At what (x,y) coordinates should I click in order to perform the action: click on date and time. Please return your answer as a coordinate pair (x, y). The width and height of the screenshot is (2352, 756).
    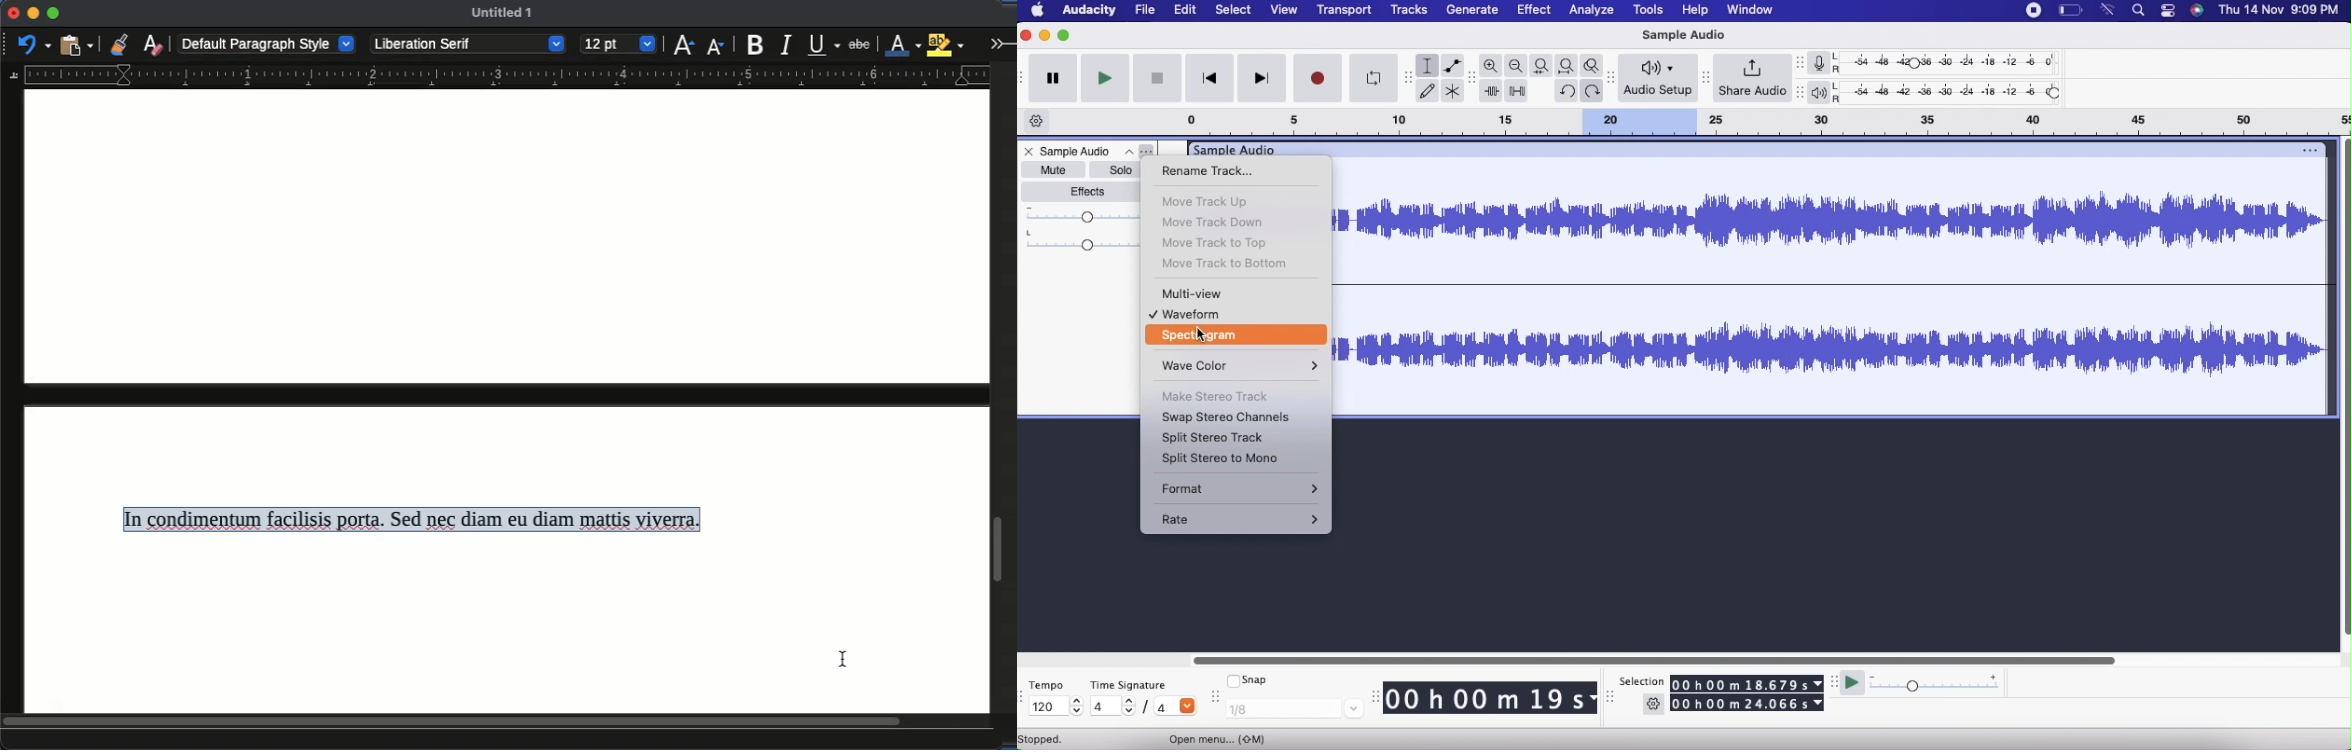
    Looking at the image, I should click on (2280, 10).